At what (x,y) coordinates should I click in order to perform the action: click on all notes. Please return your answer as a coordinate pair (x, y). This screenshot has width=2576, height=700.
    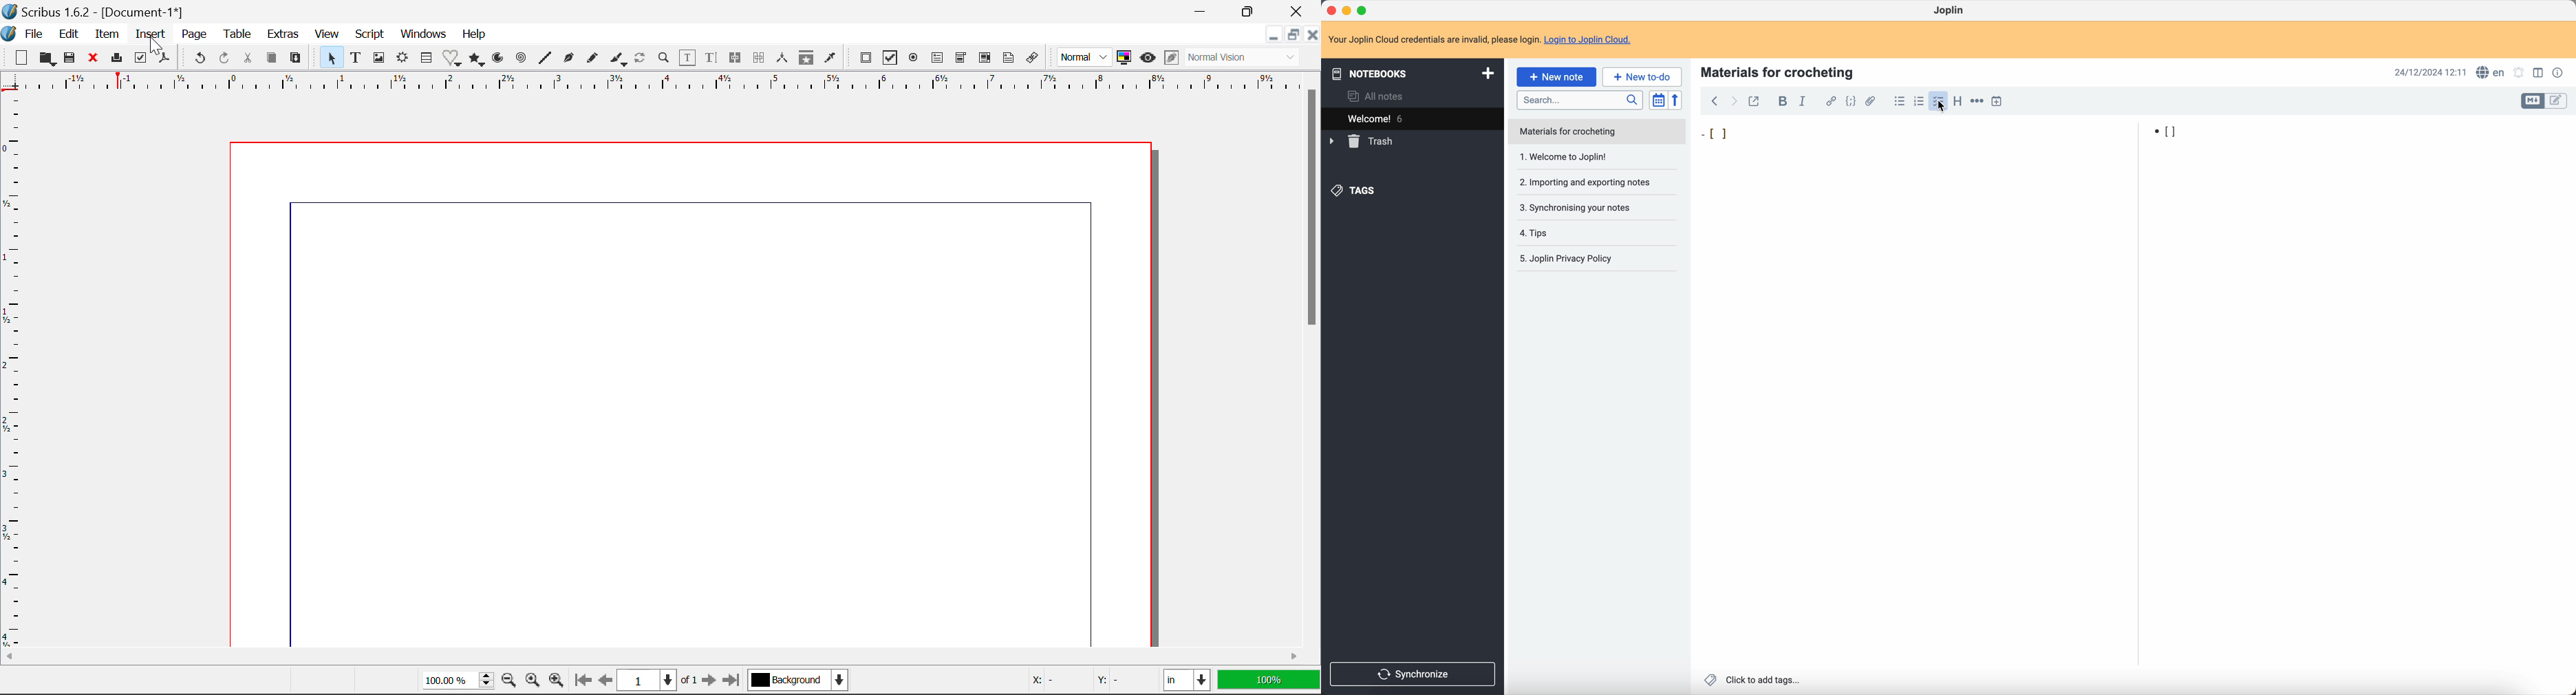
    Looking at the image, I should click on (1379, 96).